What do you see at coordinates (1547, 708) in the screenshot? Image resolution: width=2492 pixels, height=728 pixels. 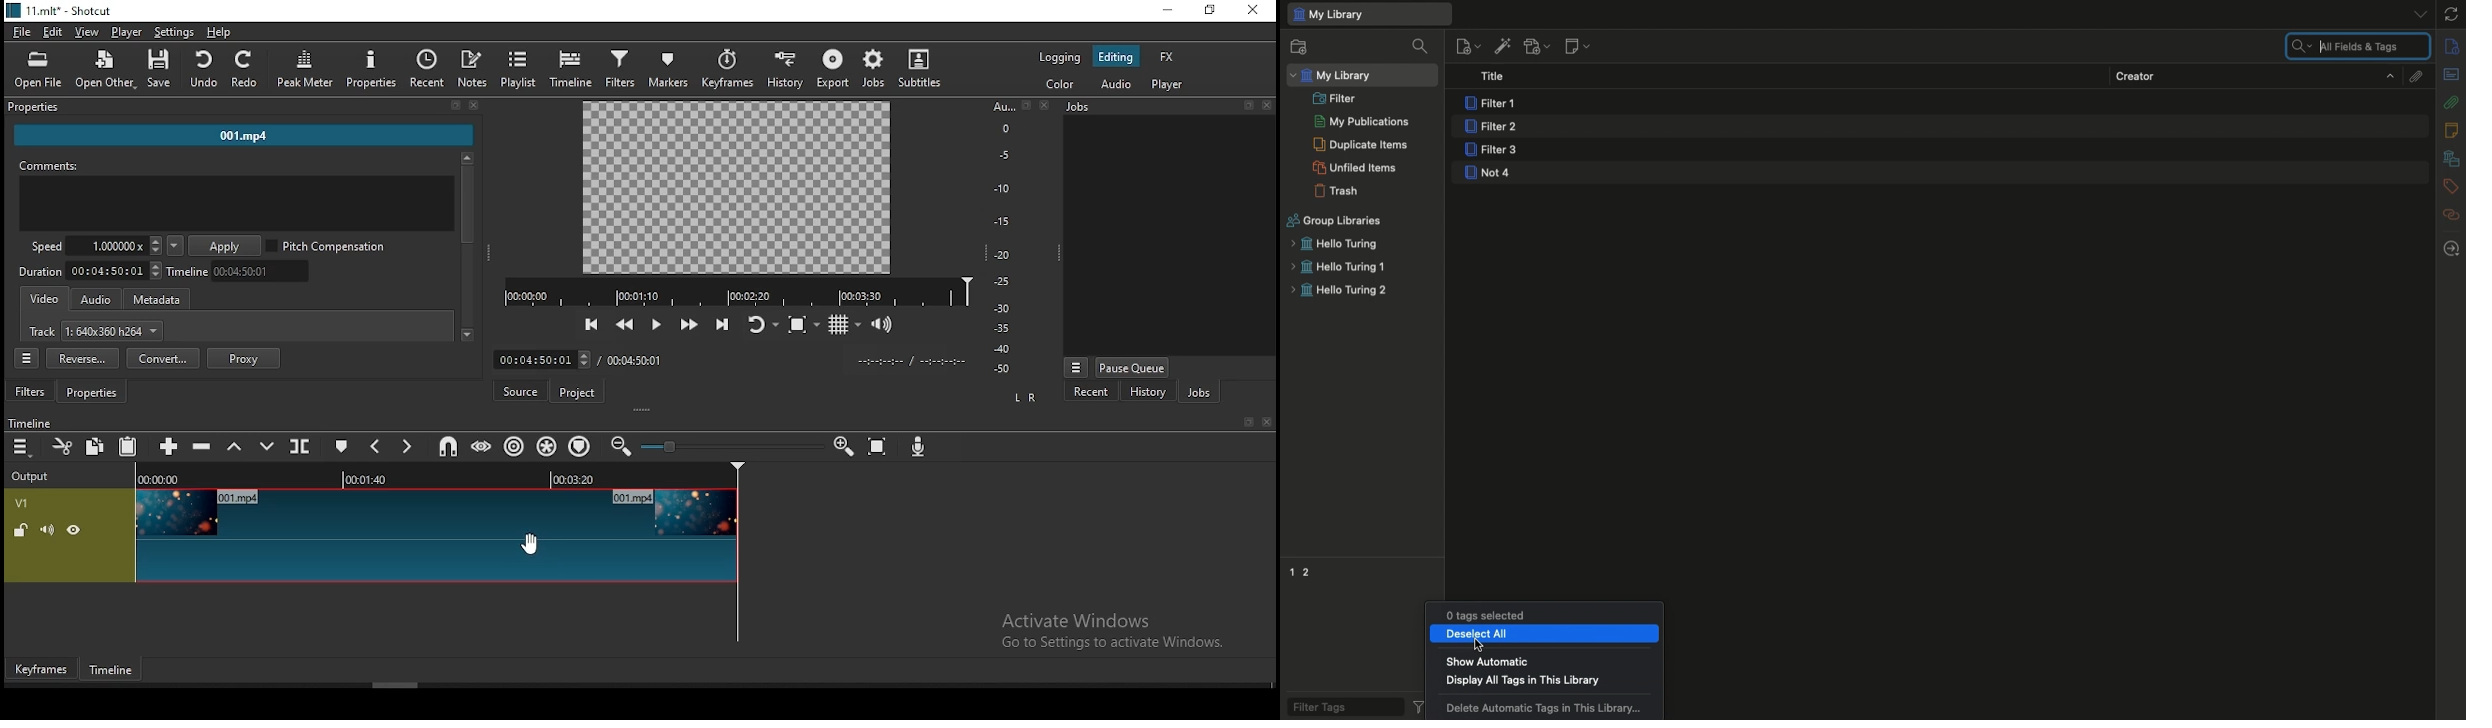 I see `Delete automatic tags in this library` at bounding box center [1547, 708].